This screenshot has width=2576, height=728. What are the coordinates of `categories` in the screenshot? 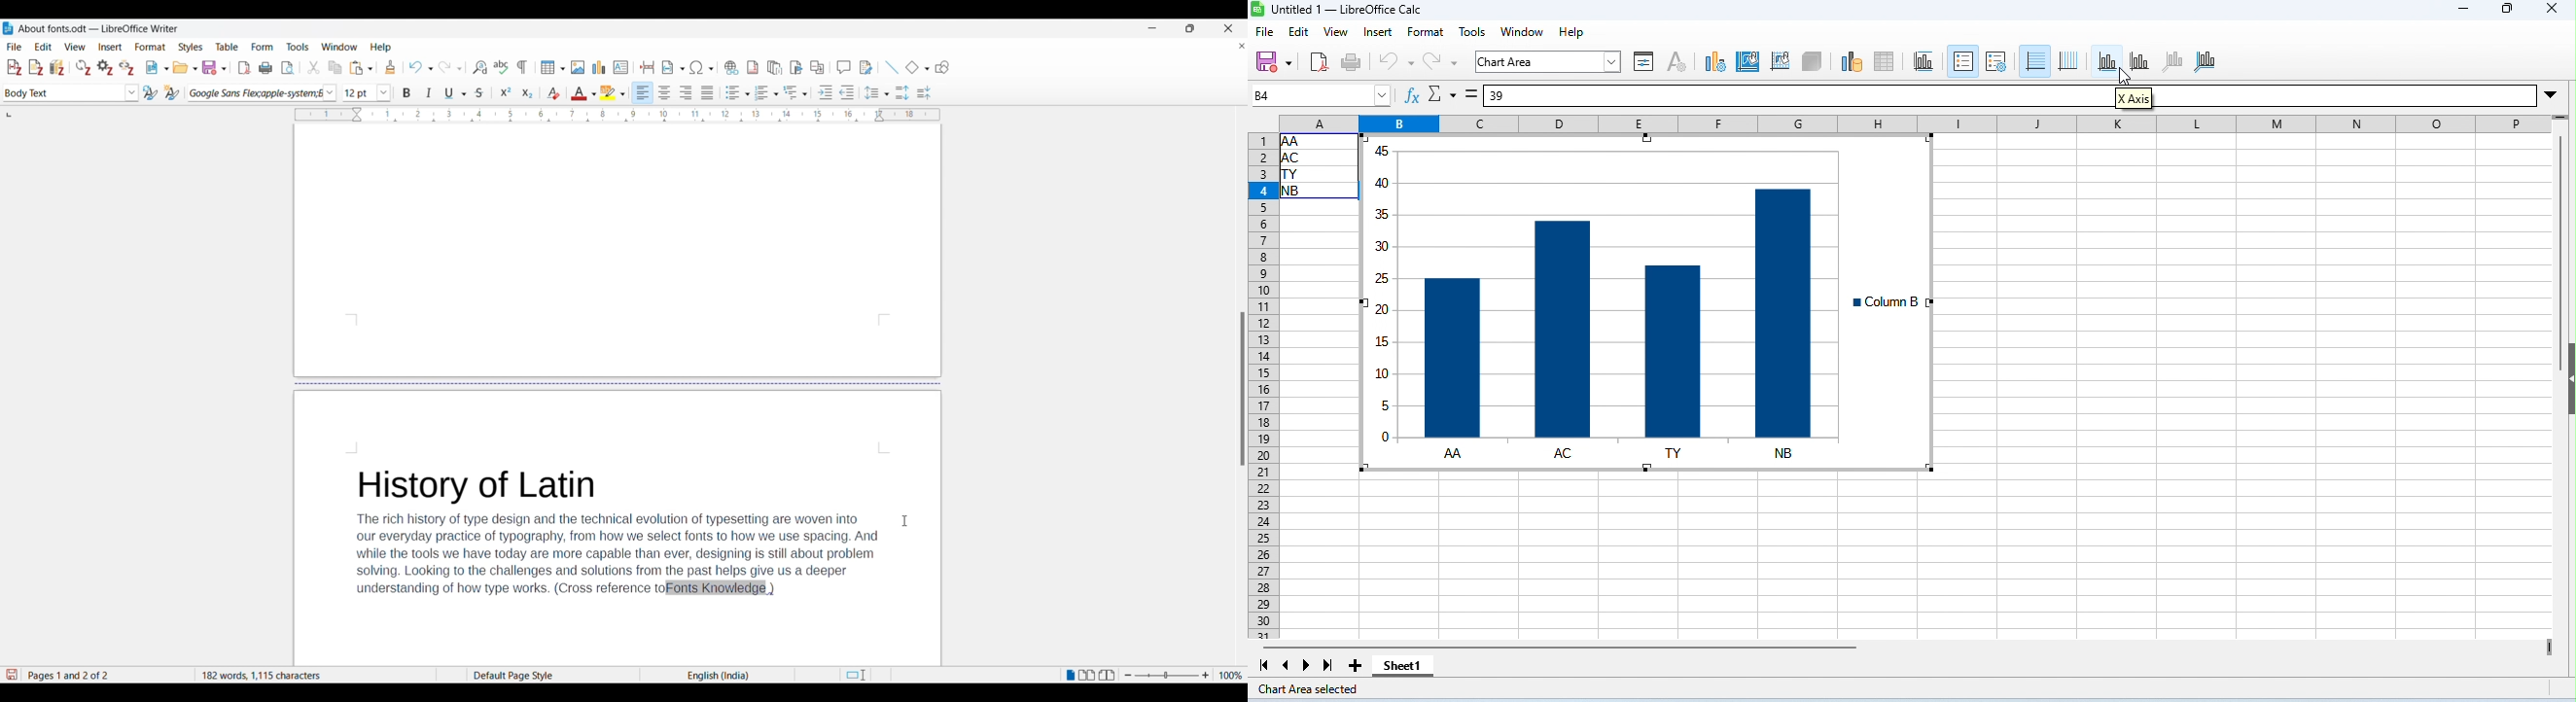 It's located at (1620, 454).